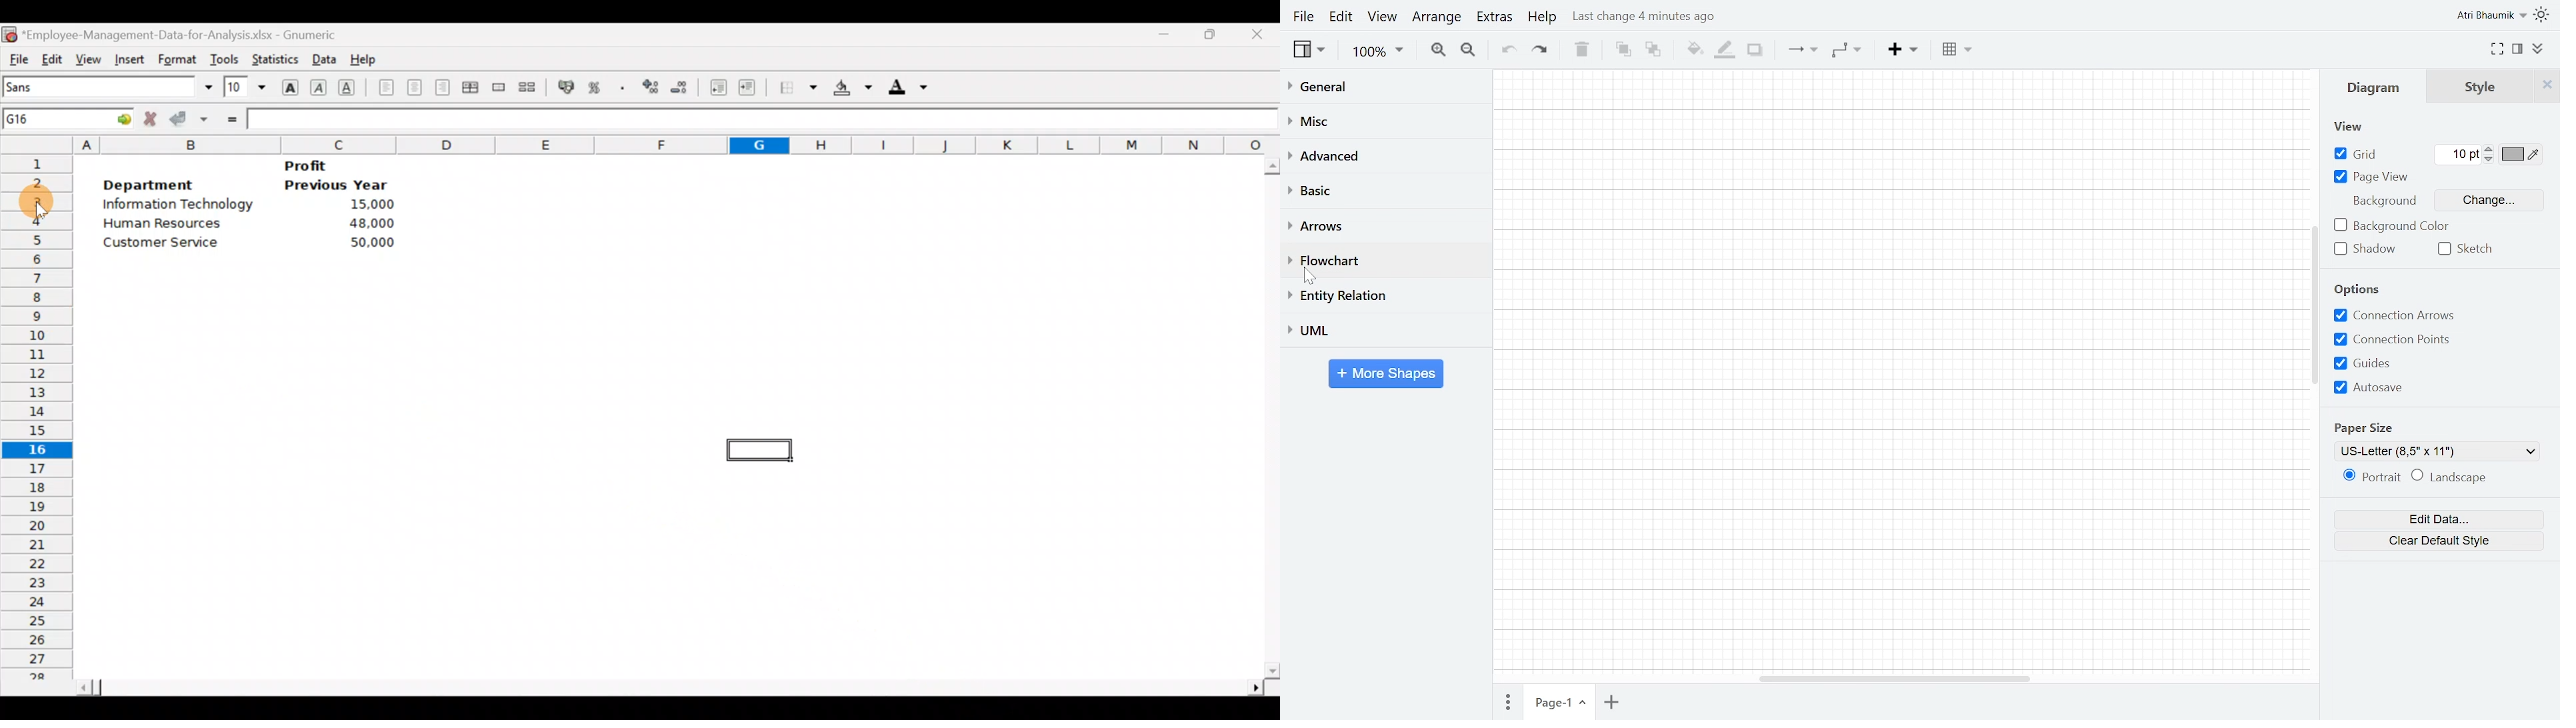 The width and height of the screenshot is (2576, 728). Describe the element at coordinates (1693, 51) in the screenshot. I see `Fill color` at that location.